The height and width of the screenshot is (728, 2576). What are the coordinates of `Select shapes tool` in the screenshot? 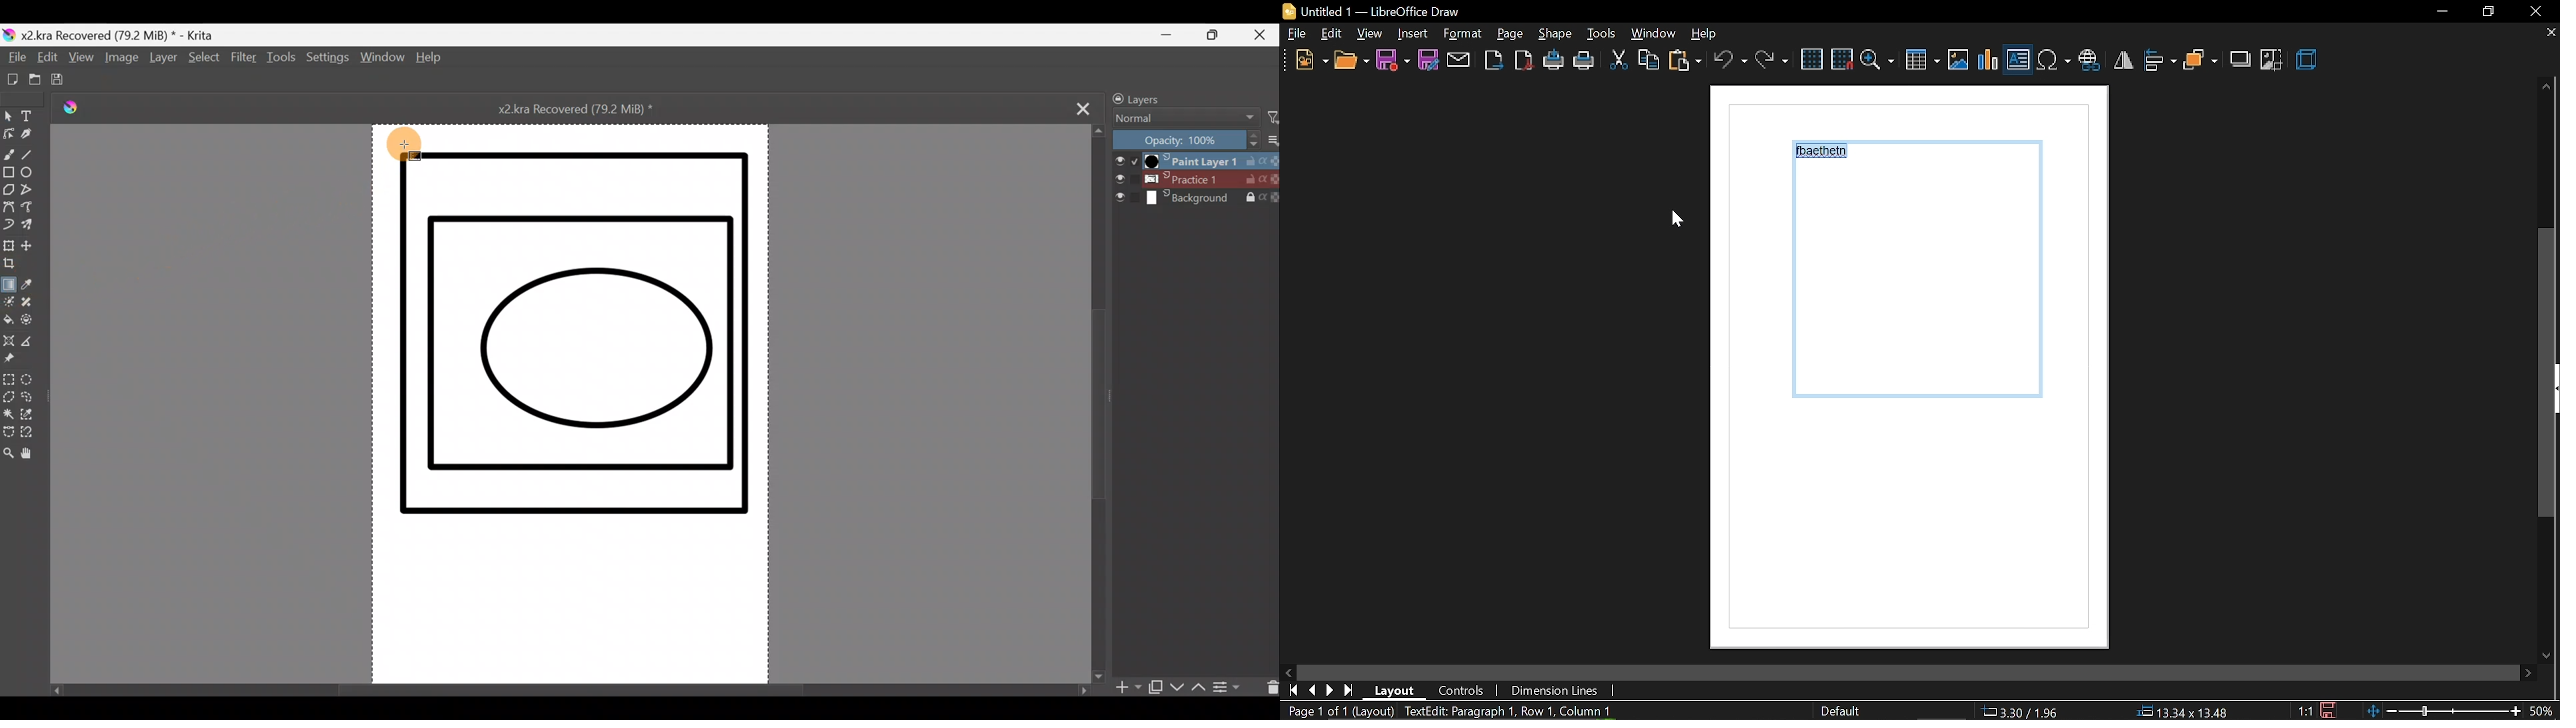 It's located at (8, 117).